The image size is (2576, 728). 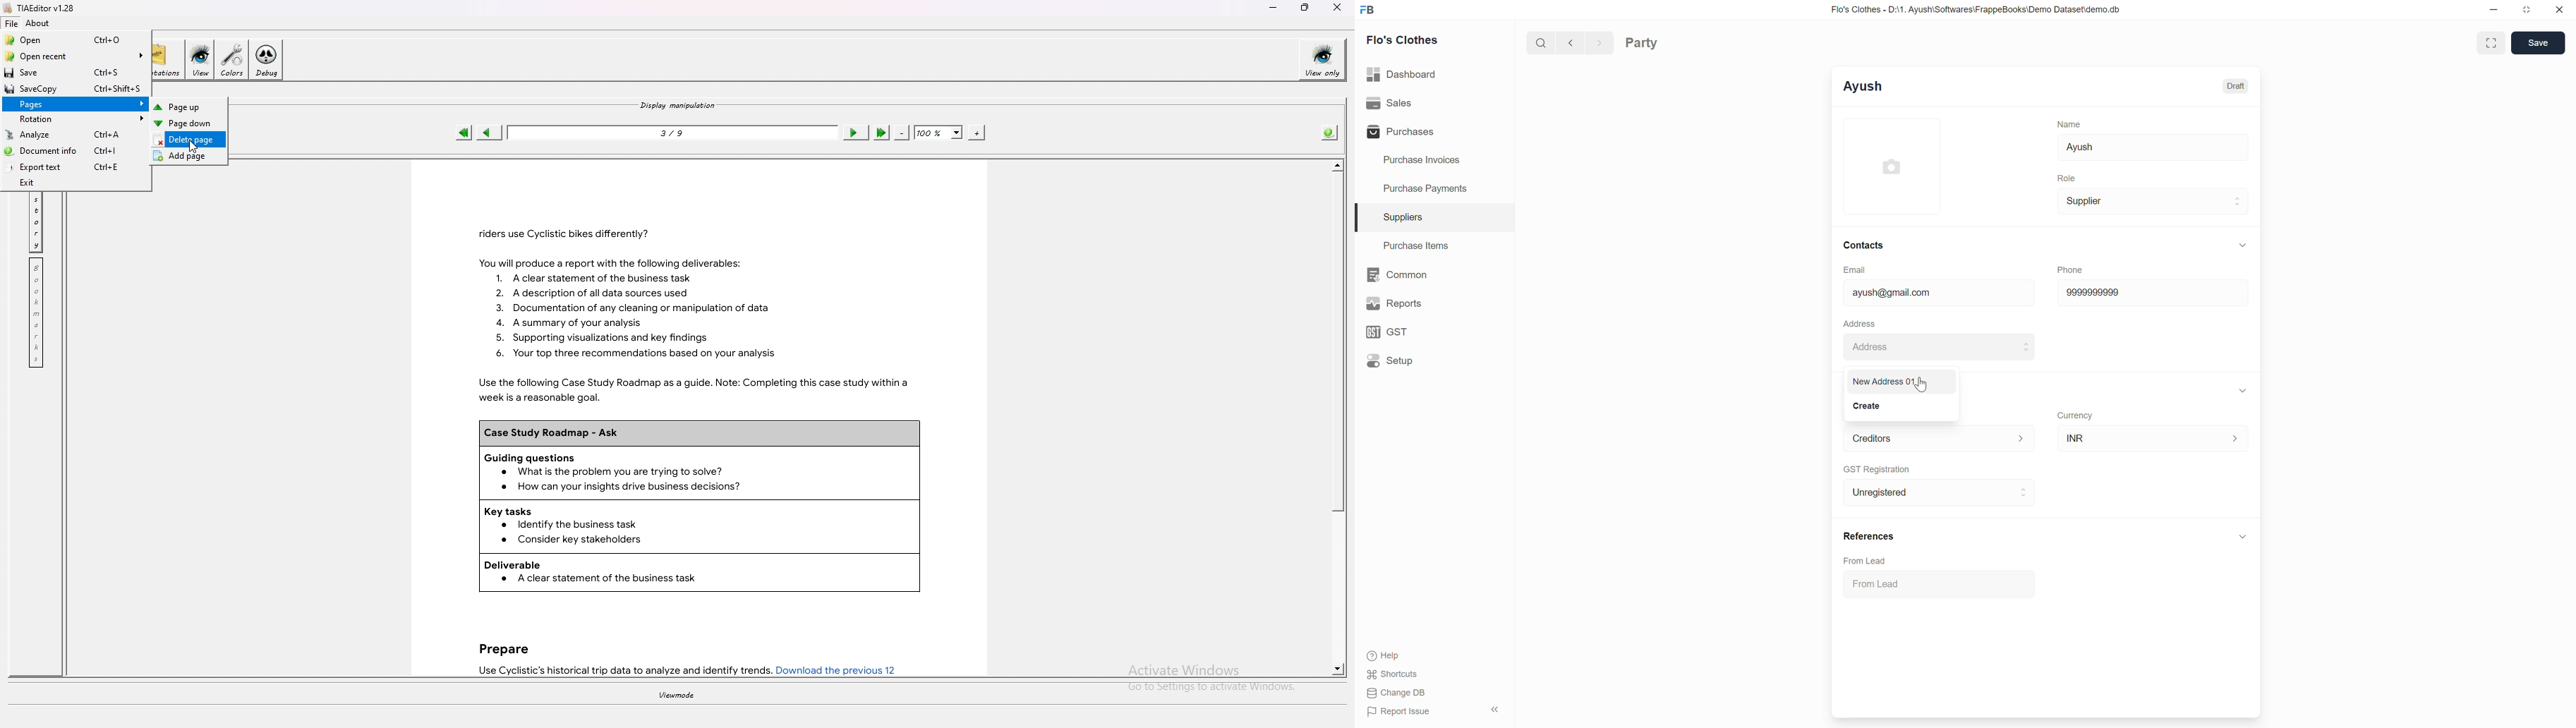 What do you see at coordinates (2075, 416) in the screenshot?
I see `Currency` at bounding box center [2075, 416].